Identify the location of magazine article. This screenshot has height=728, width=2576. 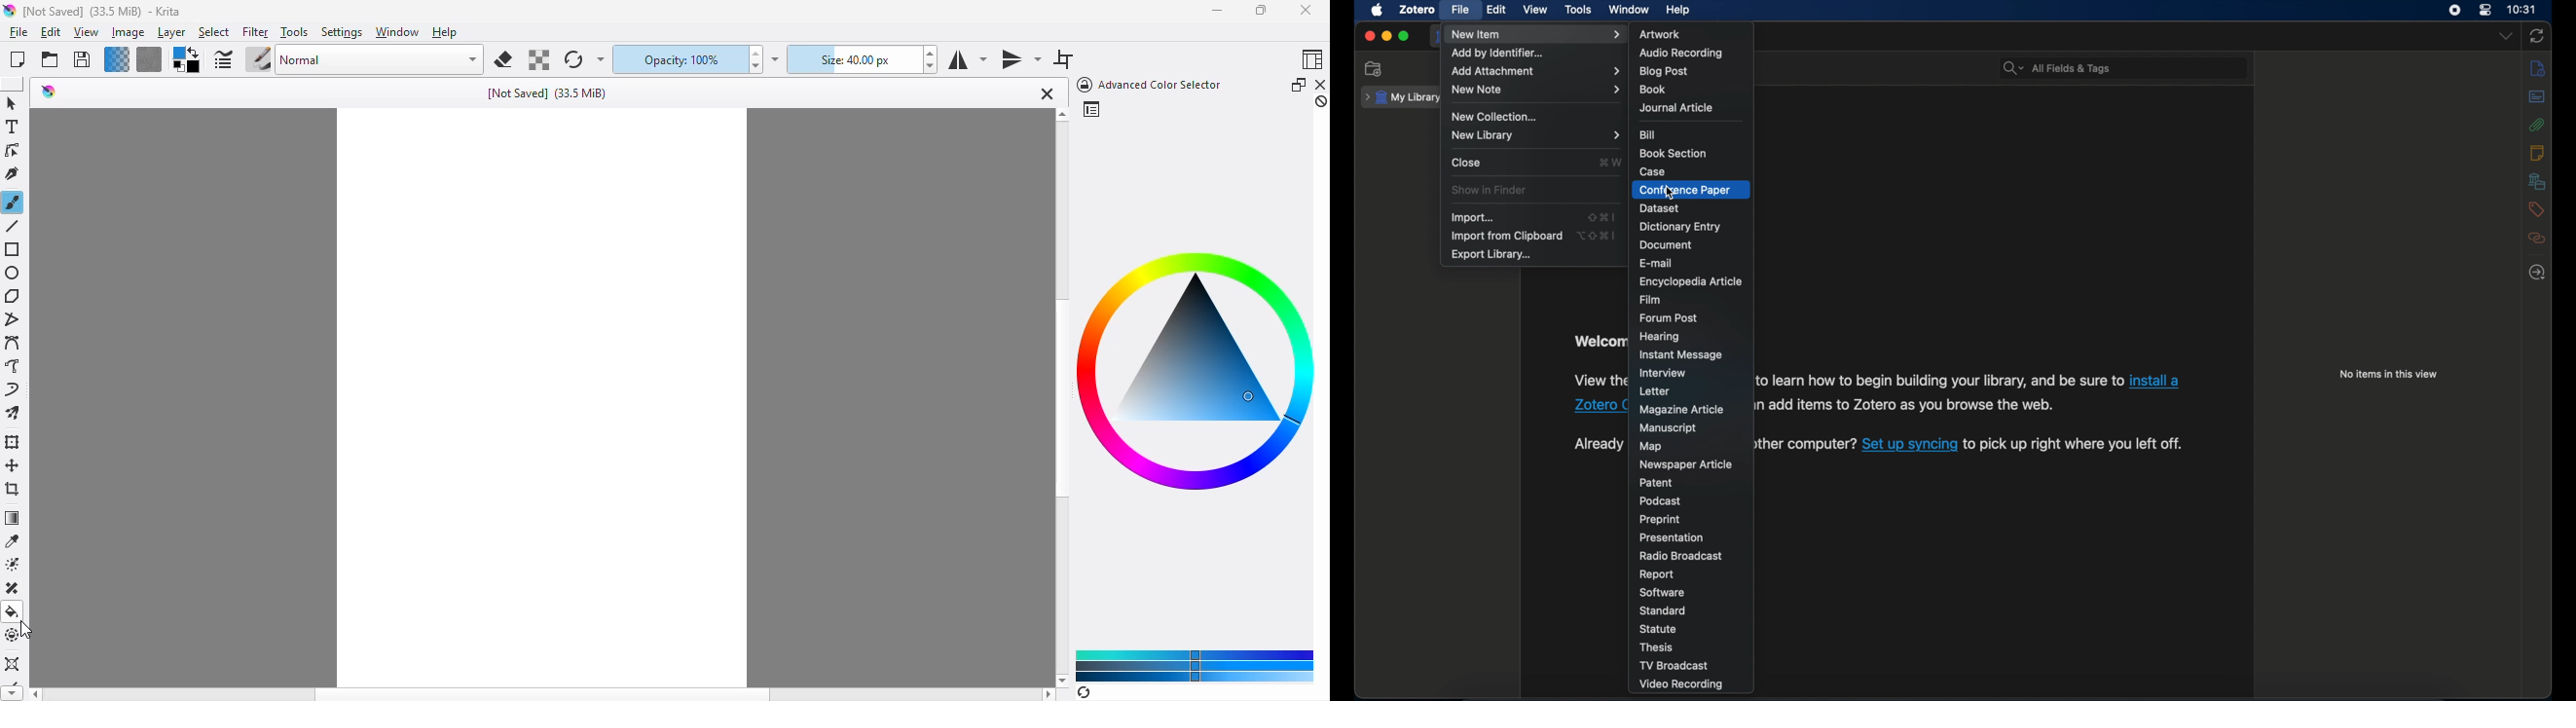
(1682, 410).